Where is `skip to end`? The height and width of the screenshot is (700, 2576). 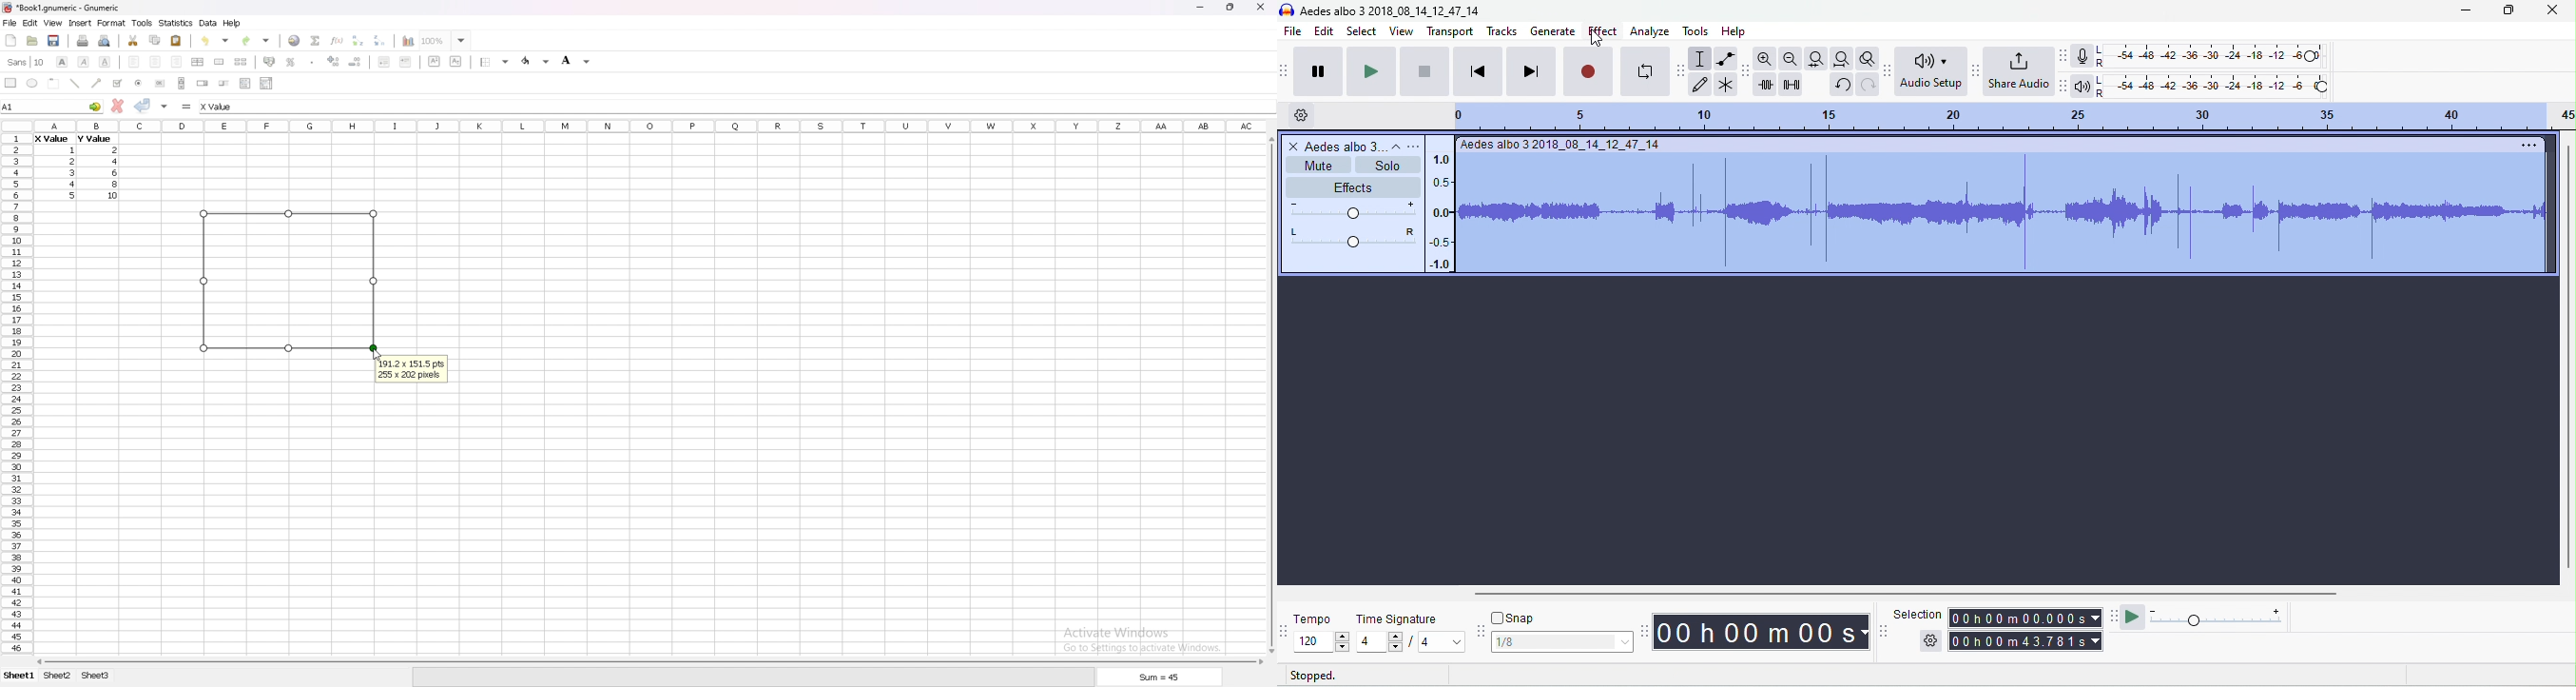
skip to end is located at coordinates (1530, 71).